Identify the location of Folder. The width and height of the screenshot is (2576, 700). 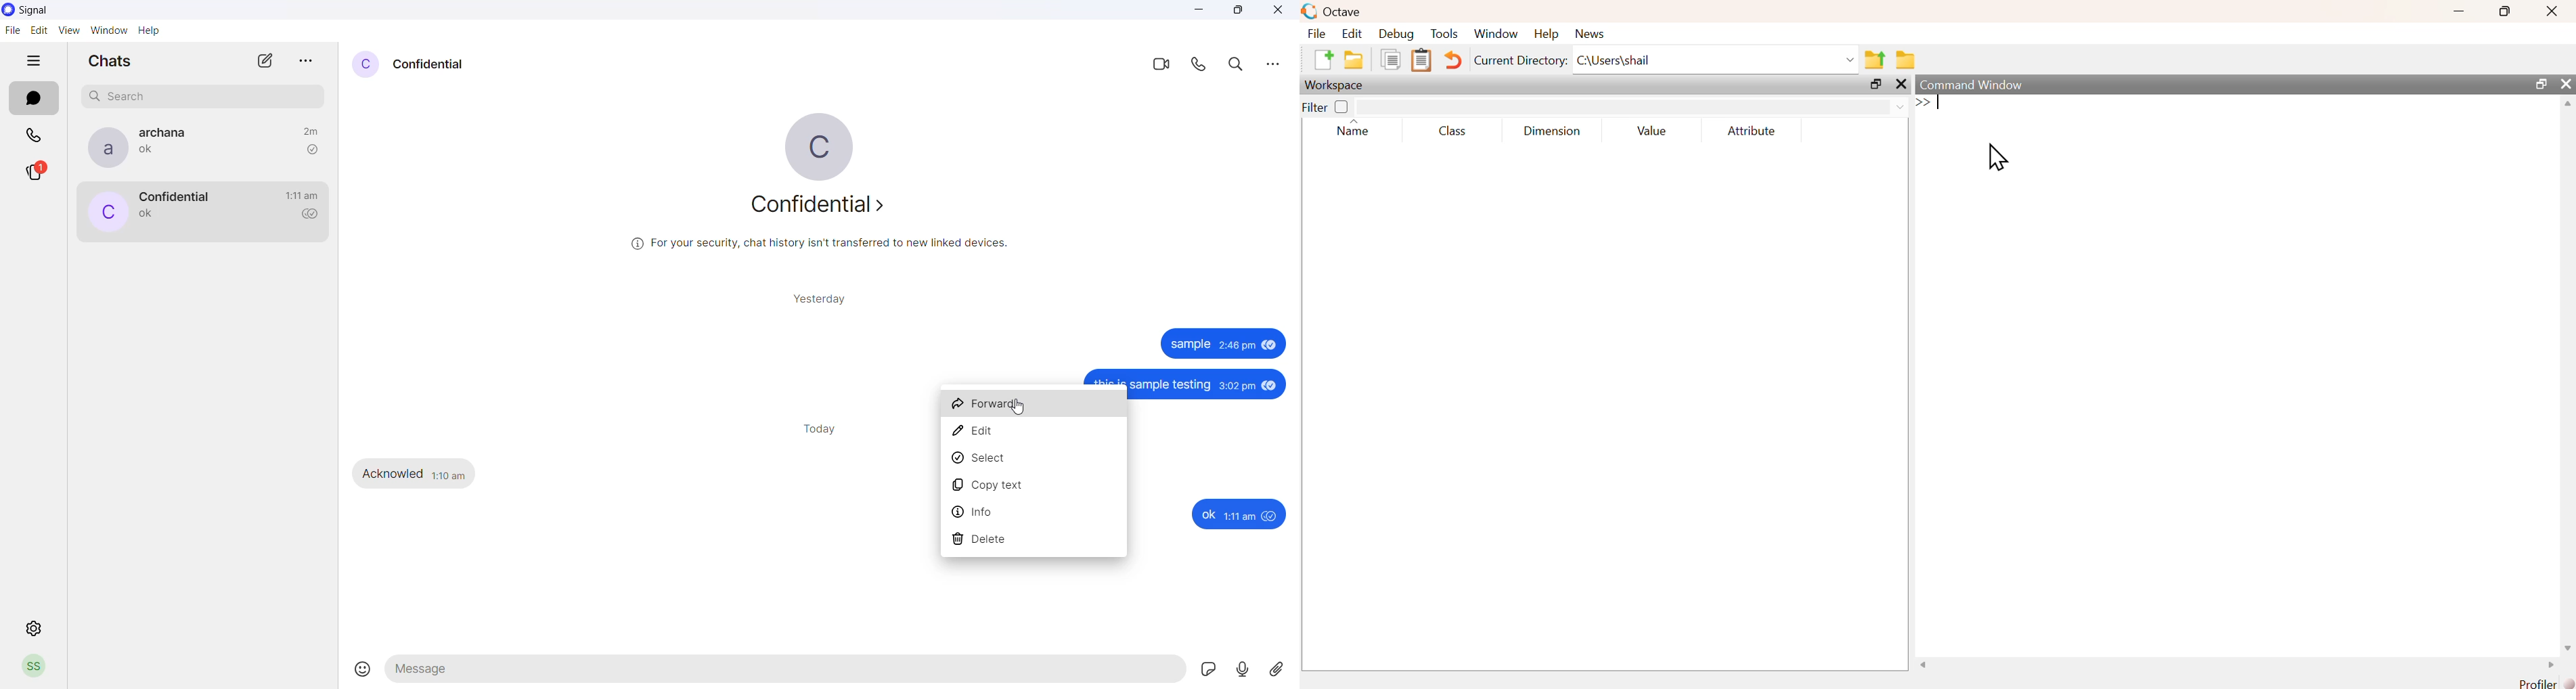
(1905, 61).